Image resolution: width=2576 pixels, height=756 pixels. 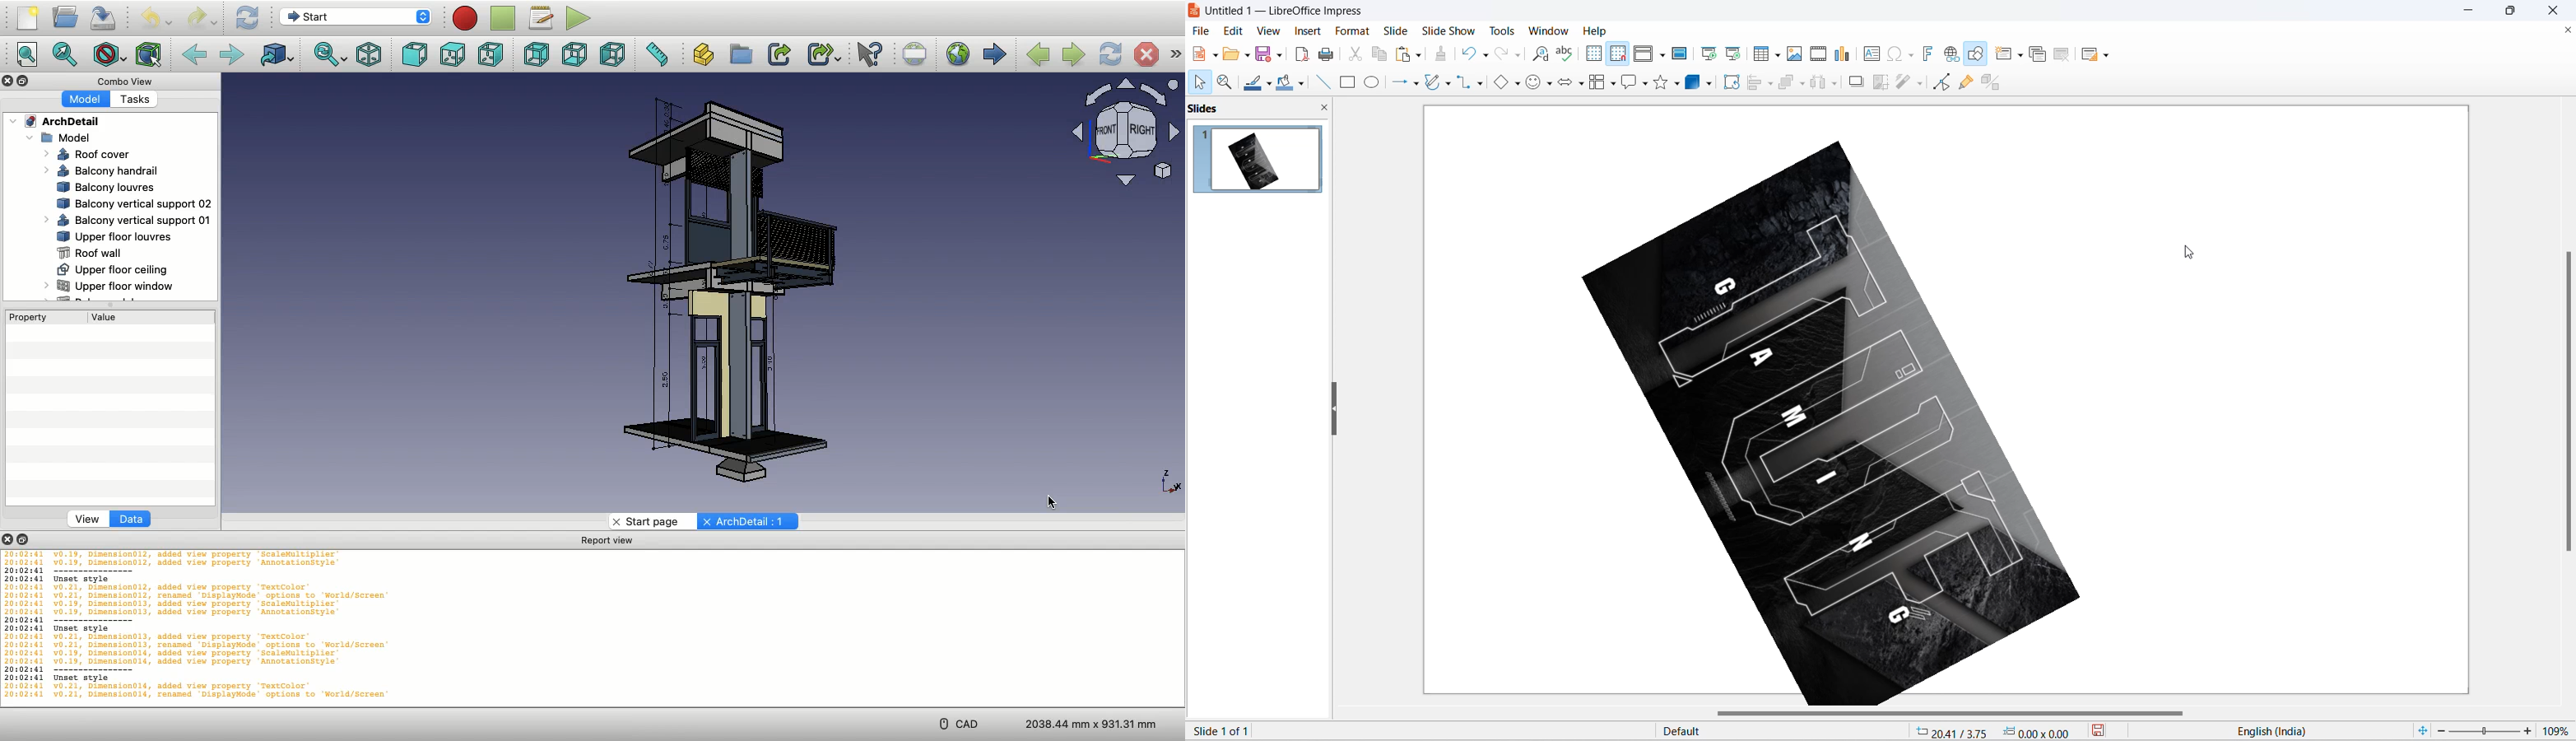 What do you see at coordinates (1502, 54) in the screenshot?
I see `redo` at bounding box center [1502, 54].